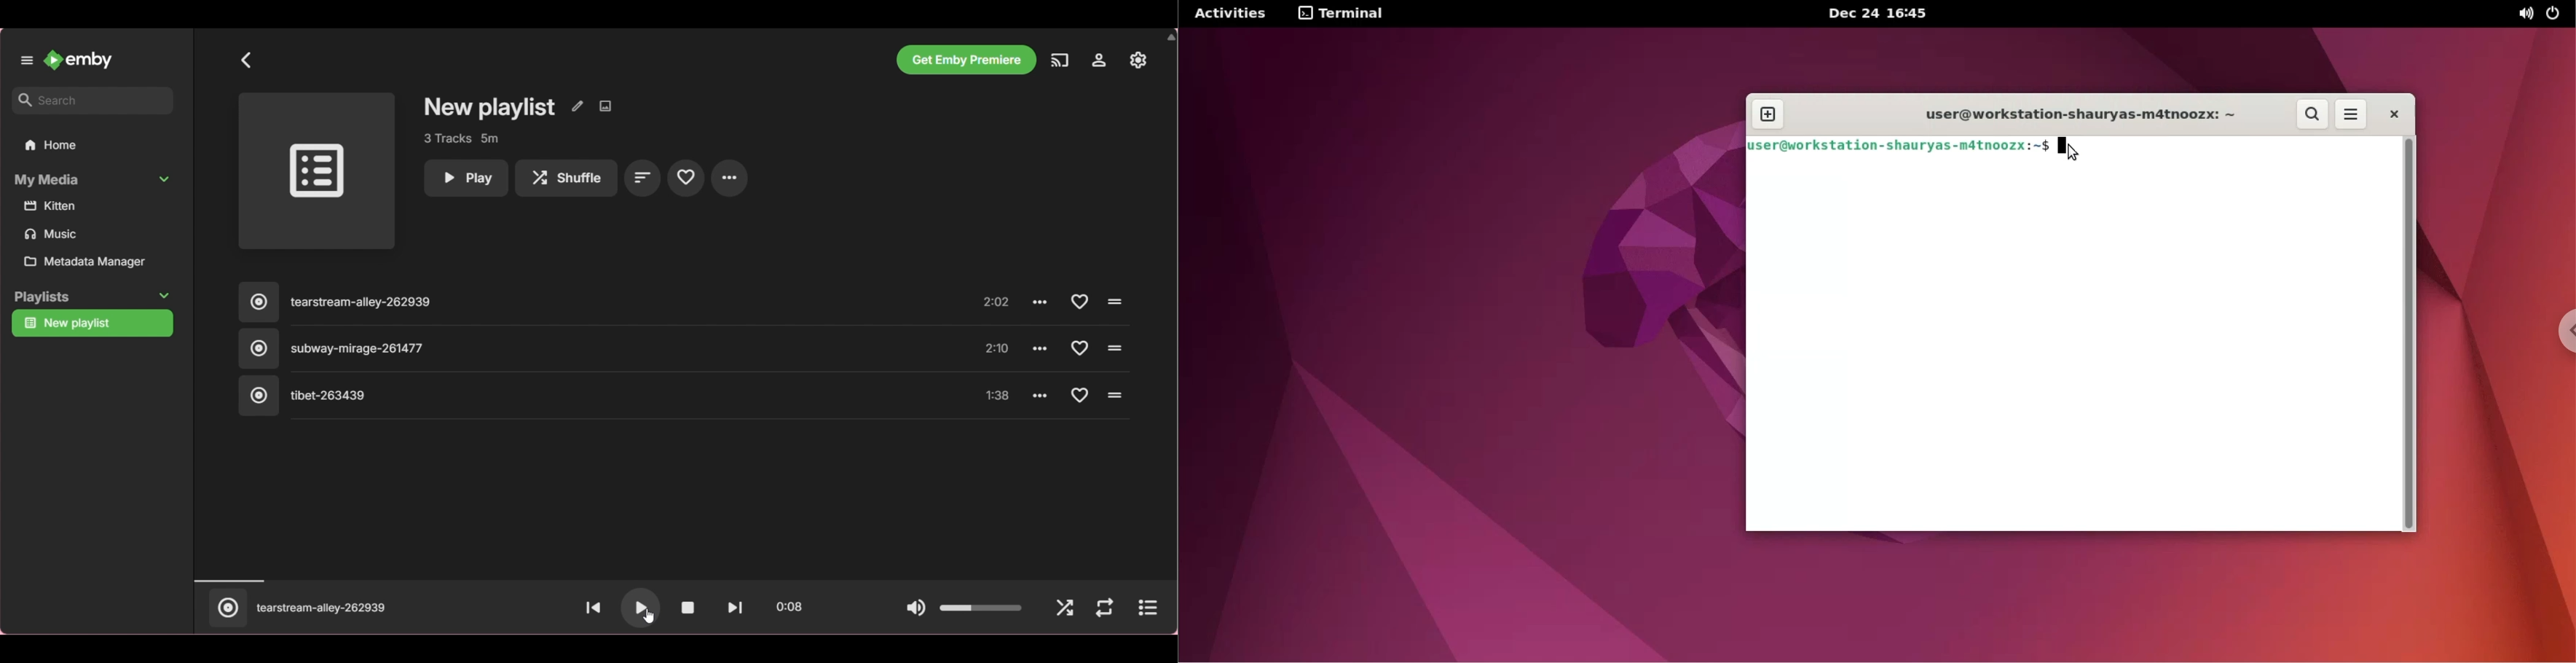 The image size is (2576, 672). Describe the element at coordinates (789, 607) in the screenshot. I see `Current timestamp of song playing` at that location.